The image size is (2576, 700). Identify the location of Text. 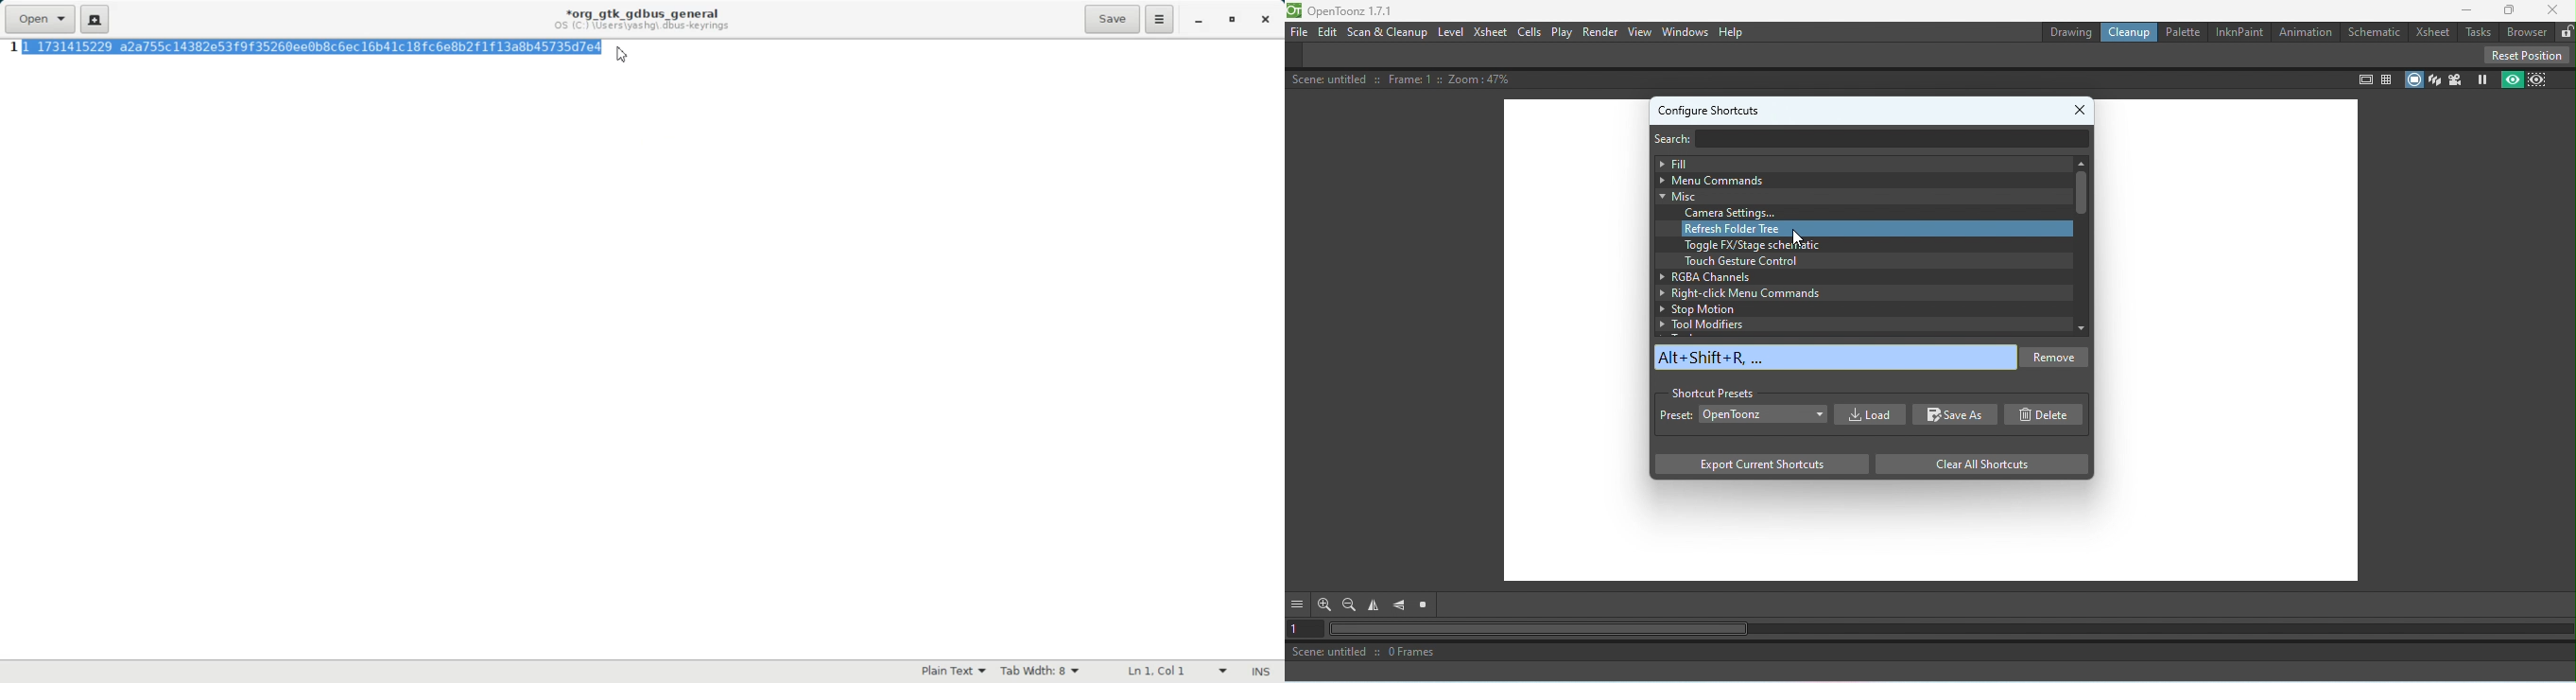
(1260, 672).